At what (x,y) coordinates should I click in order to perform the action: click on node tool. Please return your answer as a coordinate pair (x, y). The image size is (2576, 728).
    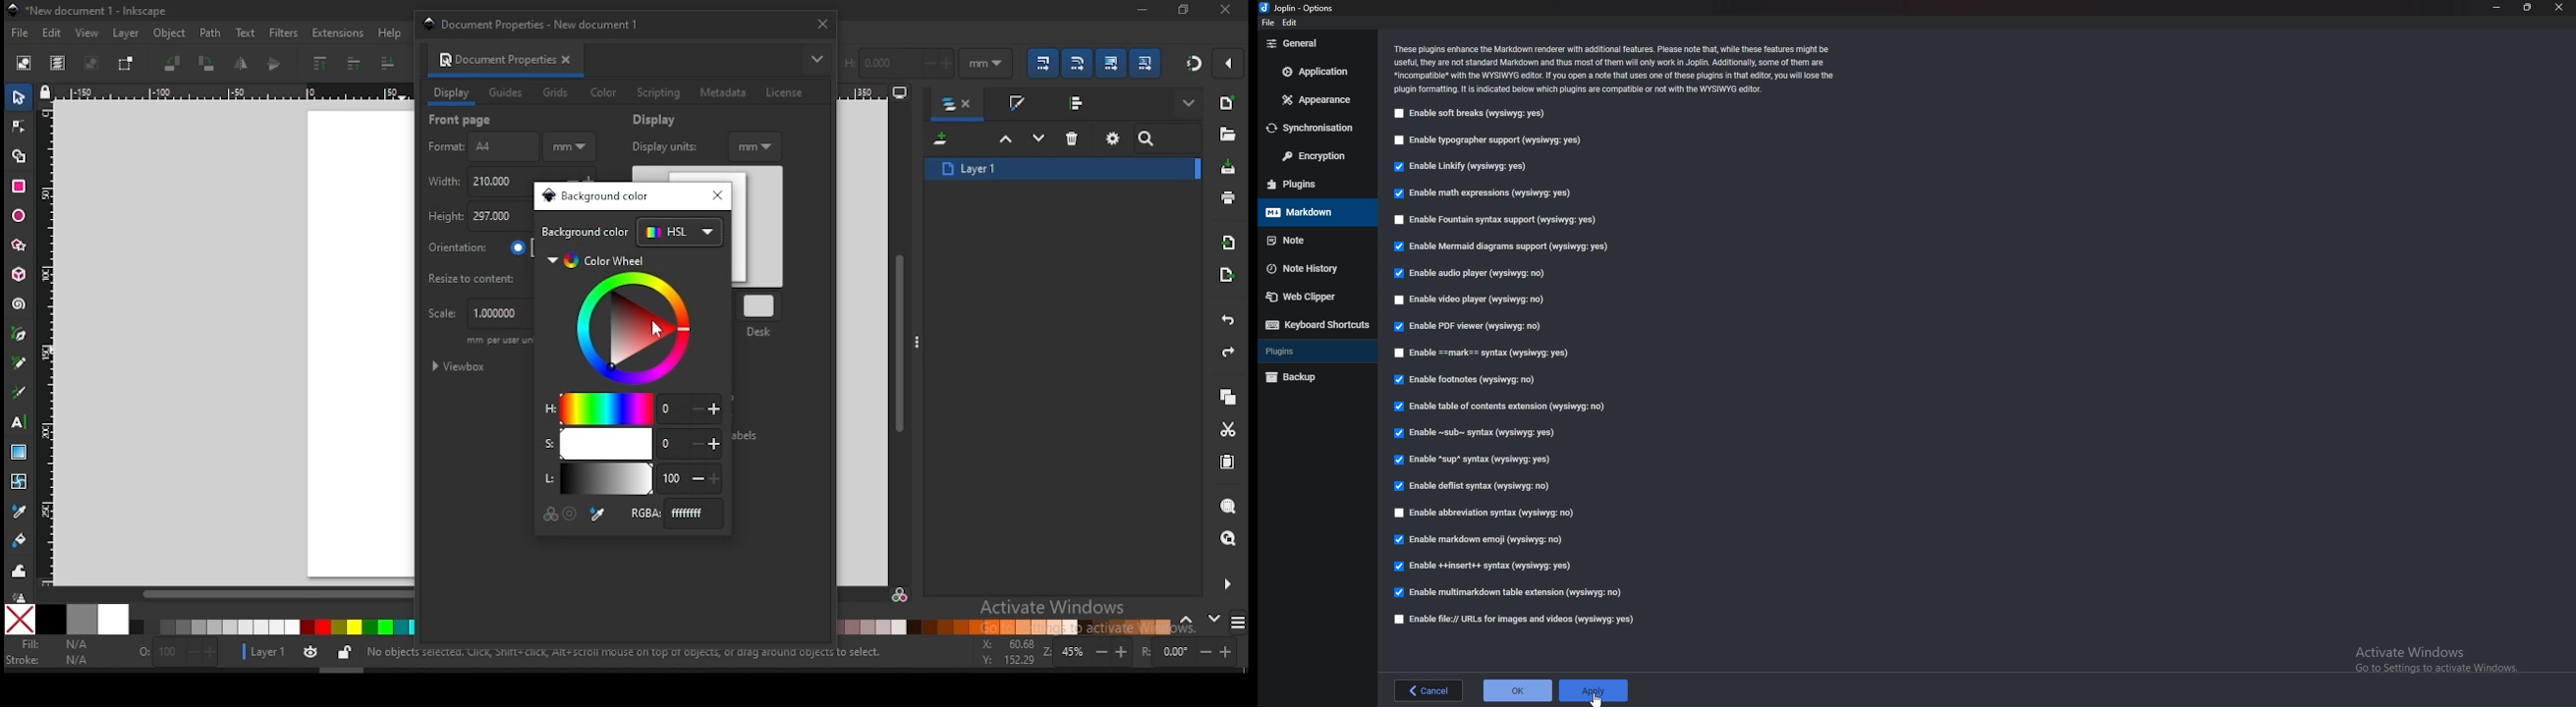
    Looking at the image, I should click on (20, 126).